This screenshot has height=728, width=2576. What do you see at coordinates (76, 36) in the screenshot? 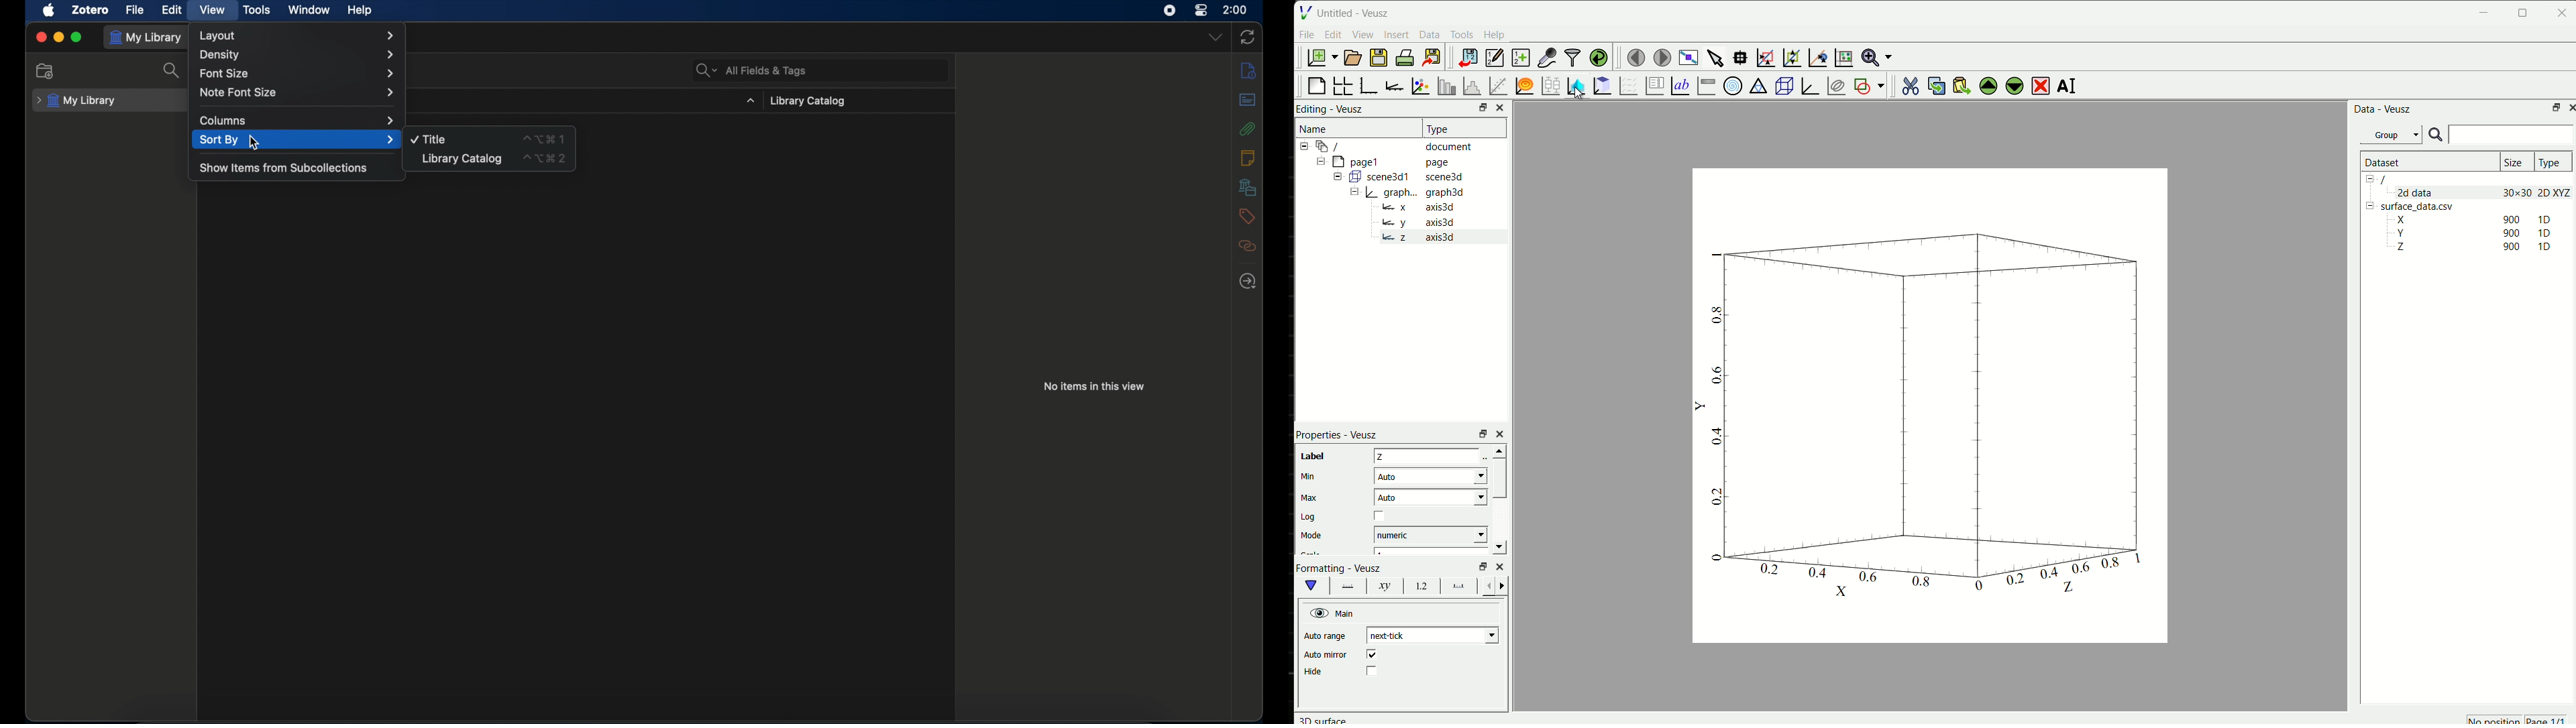
I see `maximize` at bounding box center [76, 36].